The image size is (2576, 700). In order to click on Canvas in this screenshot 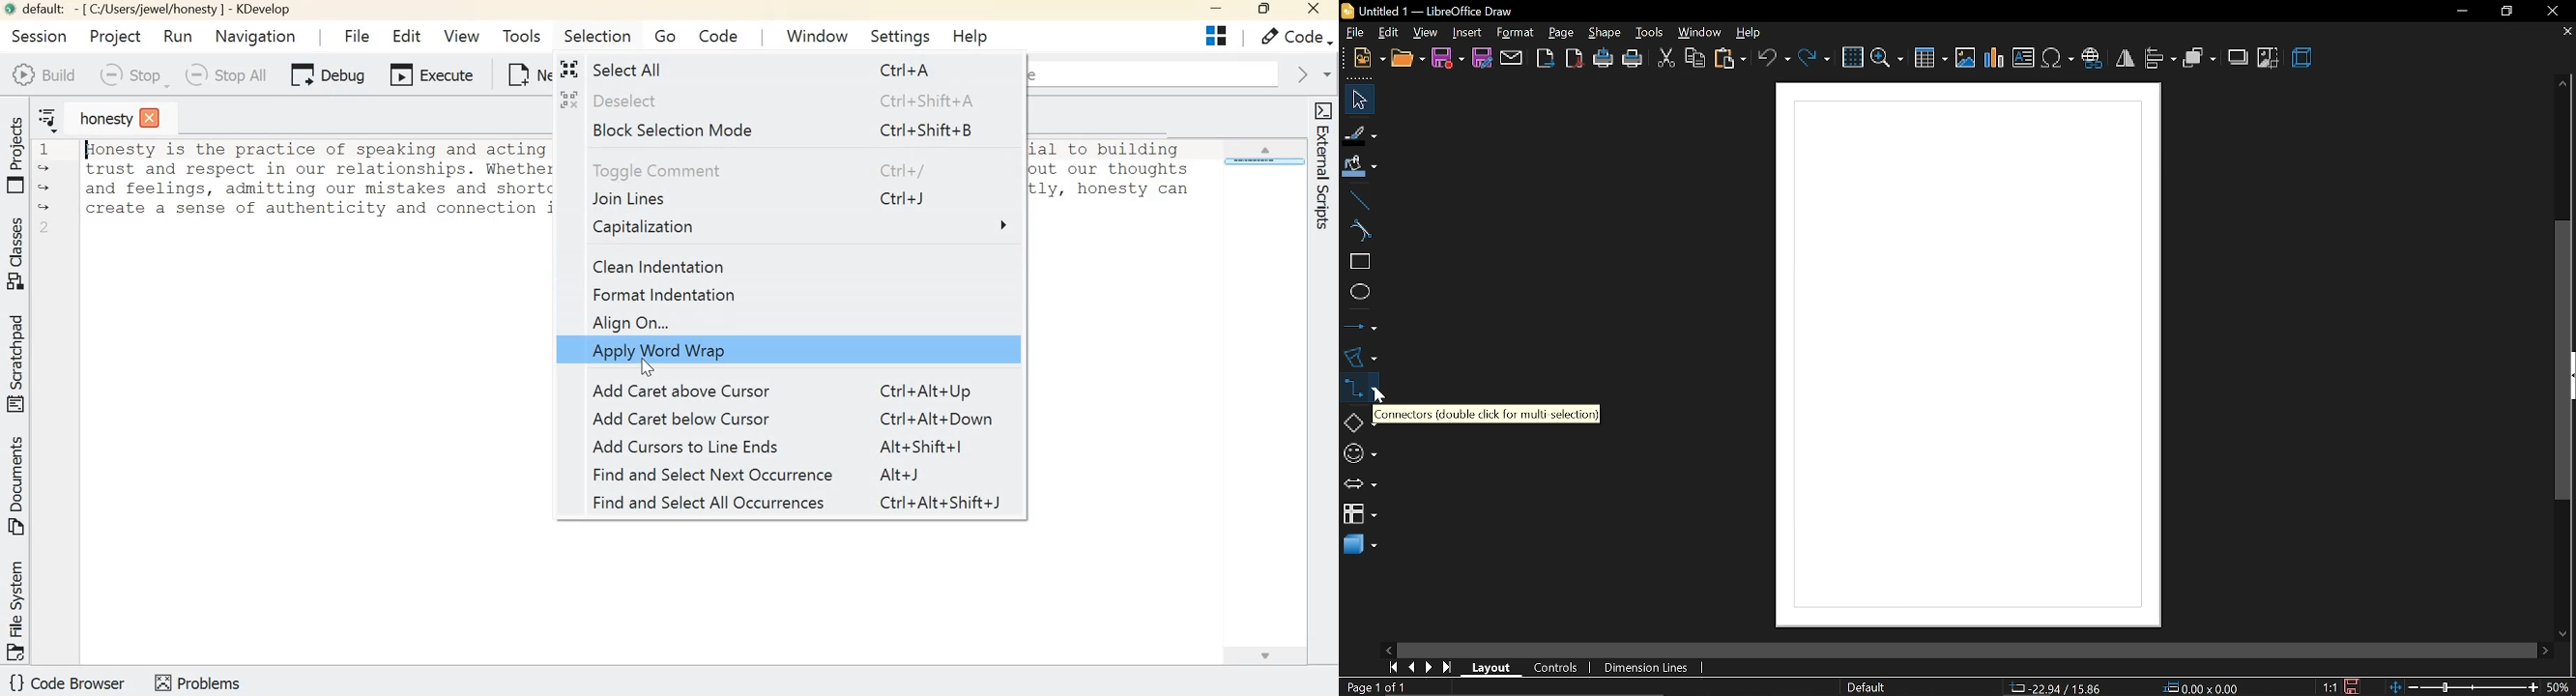, I will do `click(1971, 356)`.